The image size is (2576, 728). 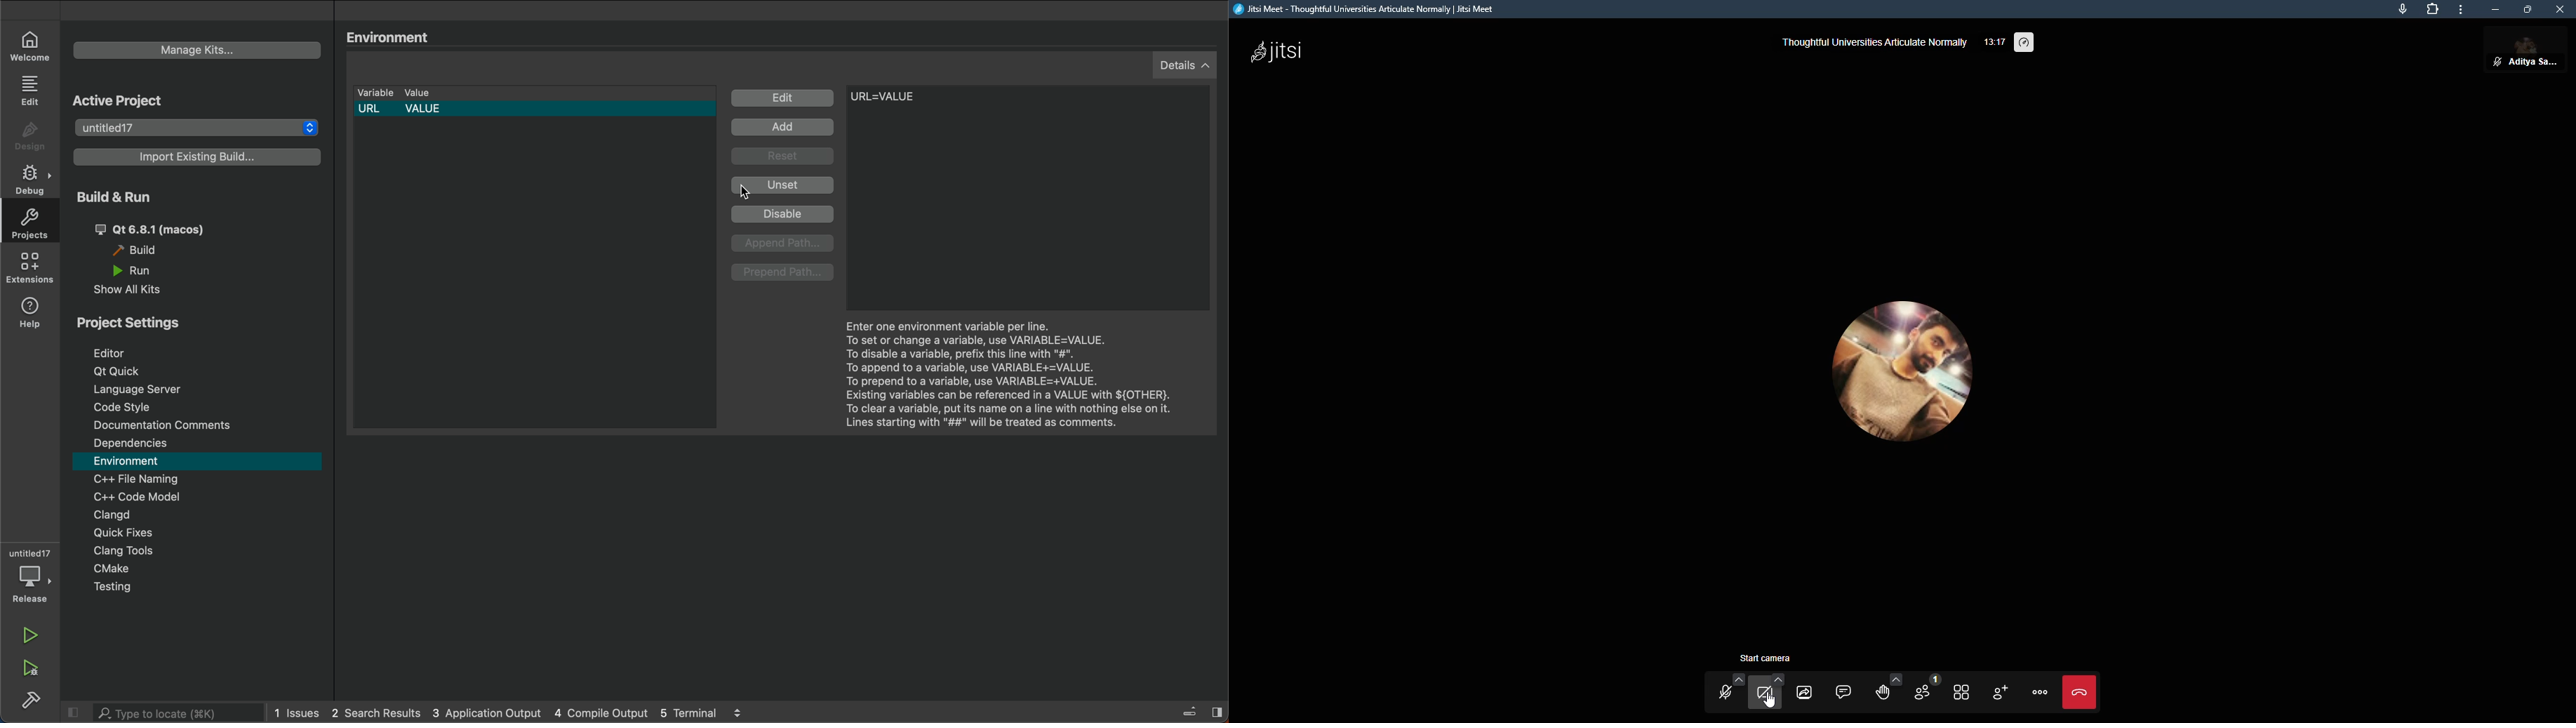 What do you see at coordinates (1874, 43) in the screenshot?
I see `thoughtful universities articulate normally` at bounding box center [1874, 43].